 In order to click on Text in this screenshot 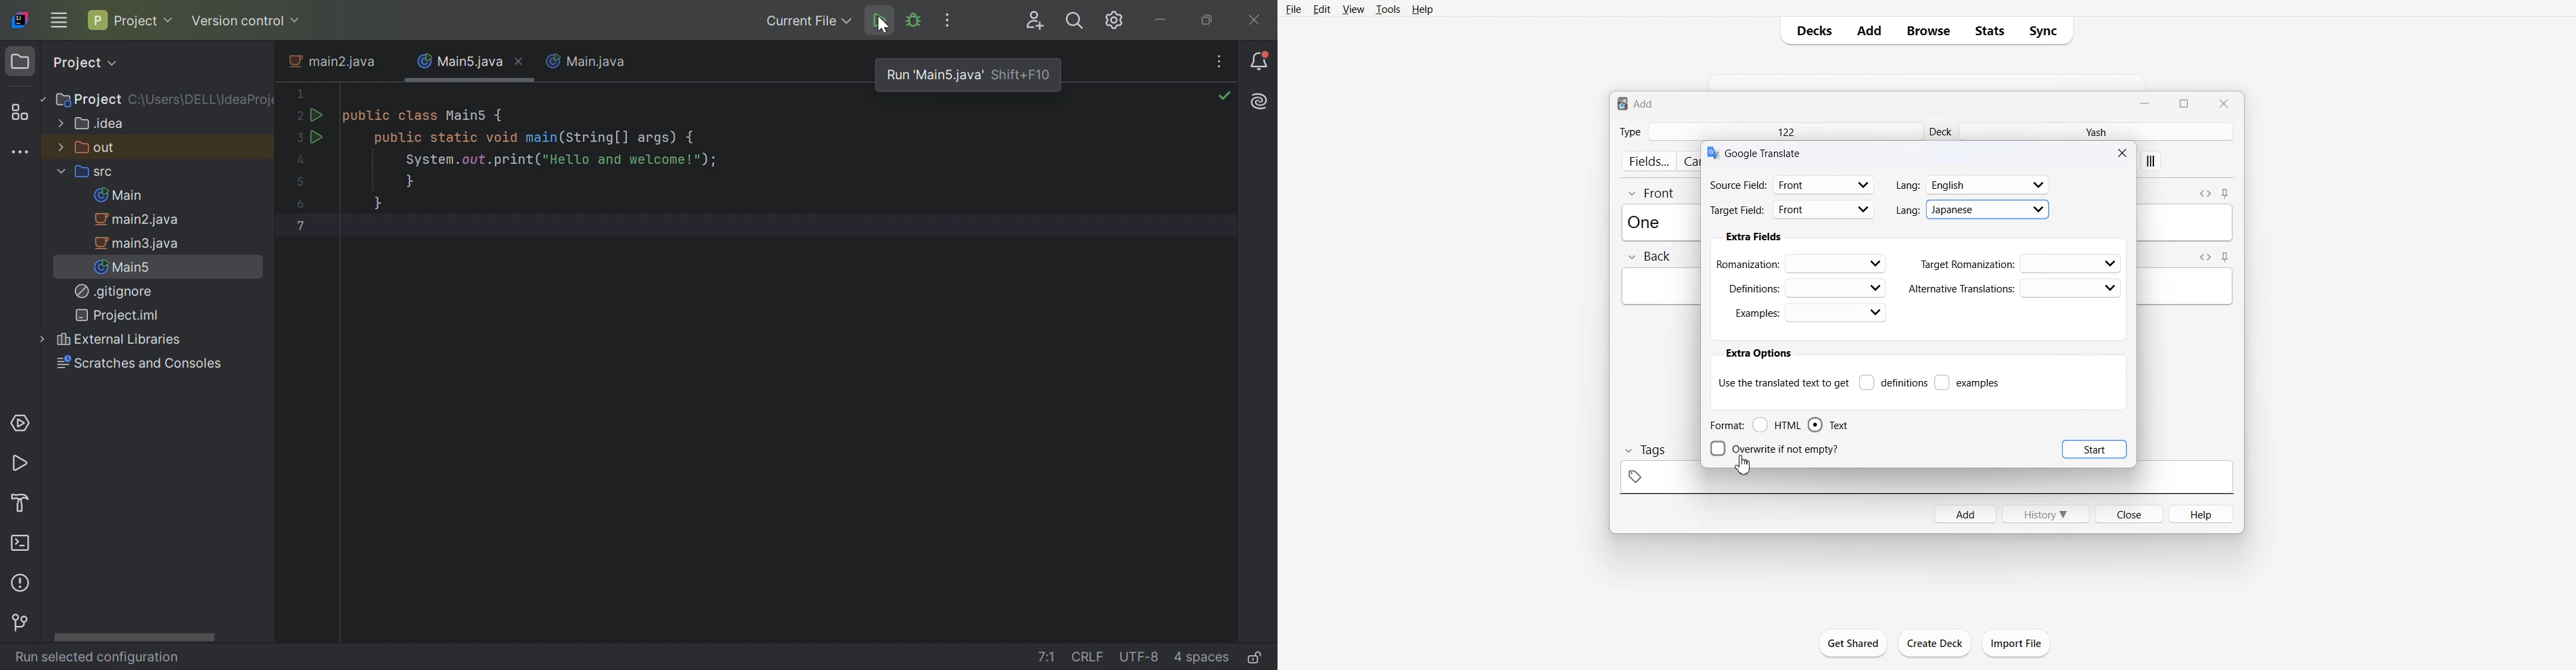, I will do `click(1648, 221)`.